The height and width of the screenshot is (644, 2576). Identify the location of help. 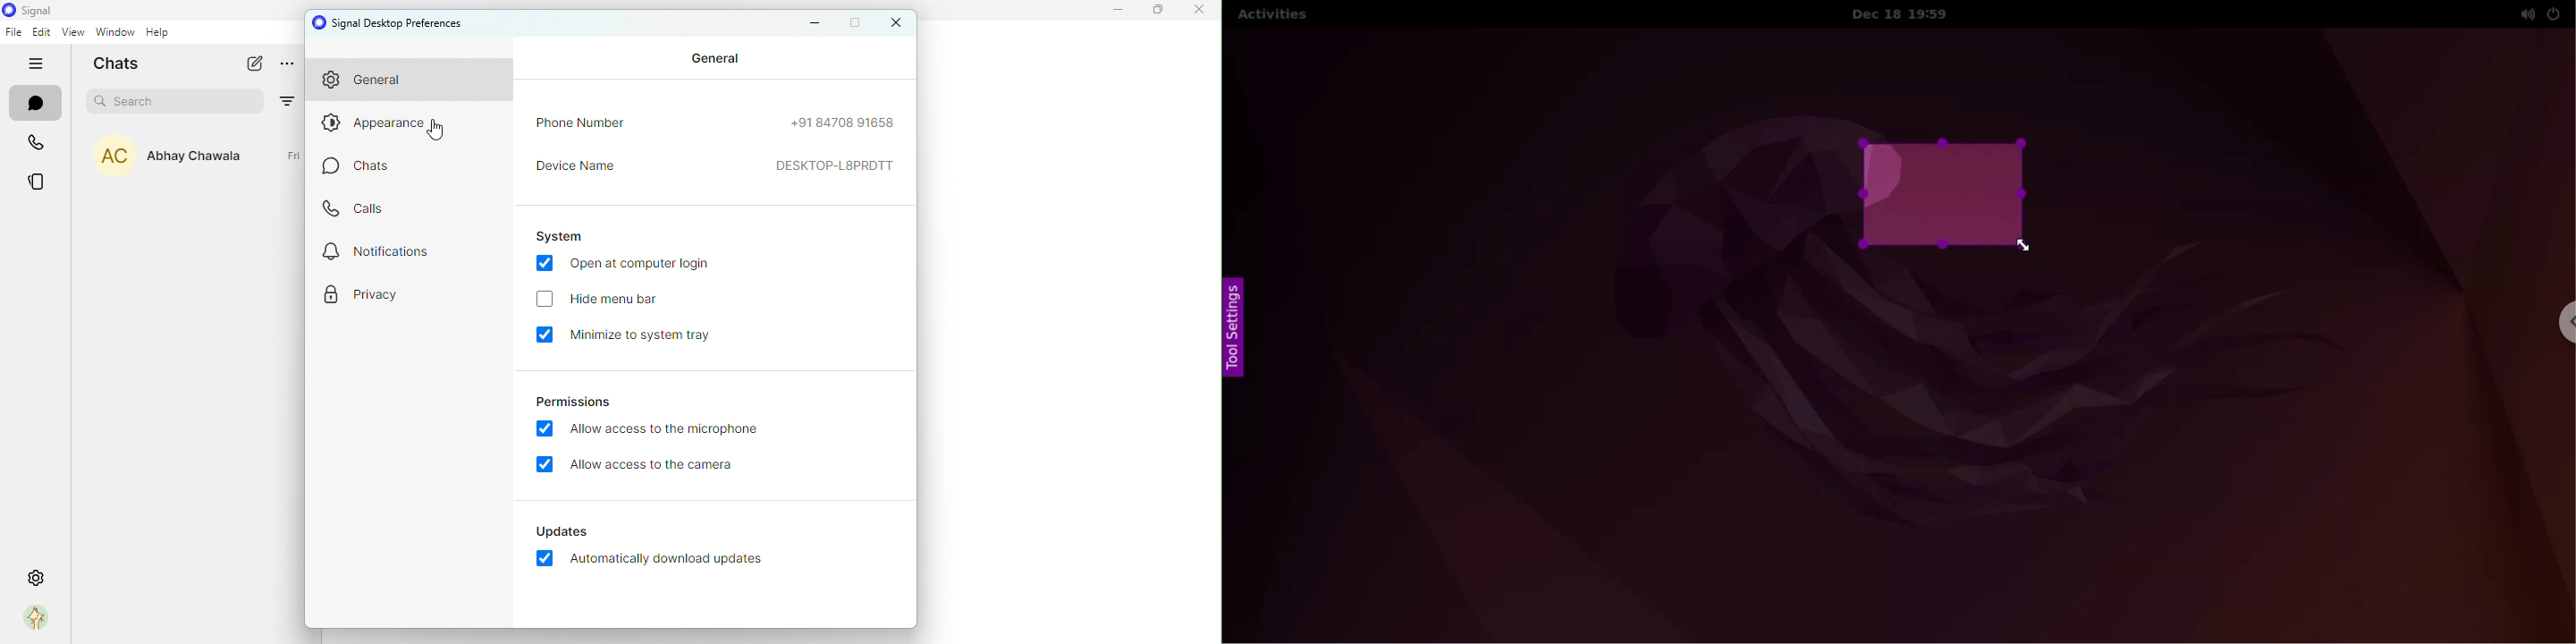
(158, 36).